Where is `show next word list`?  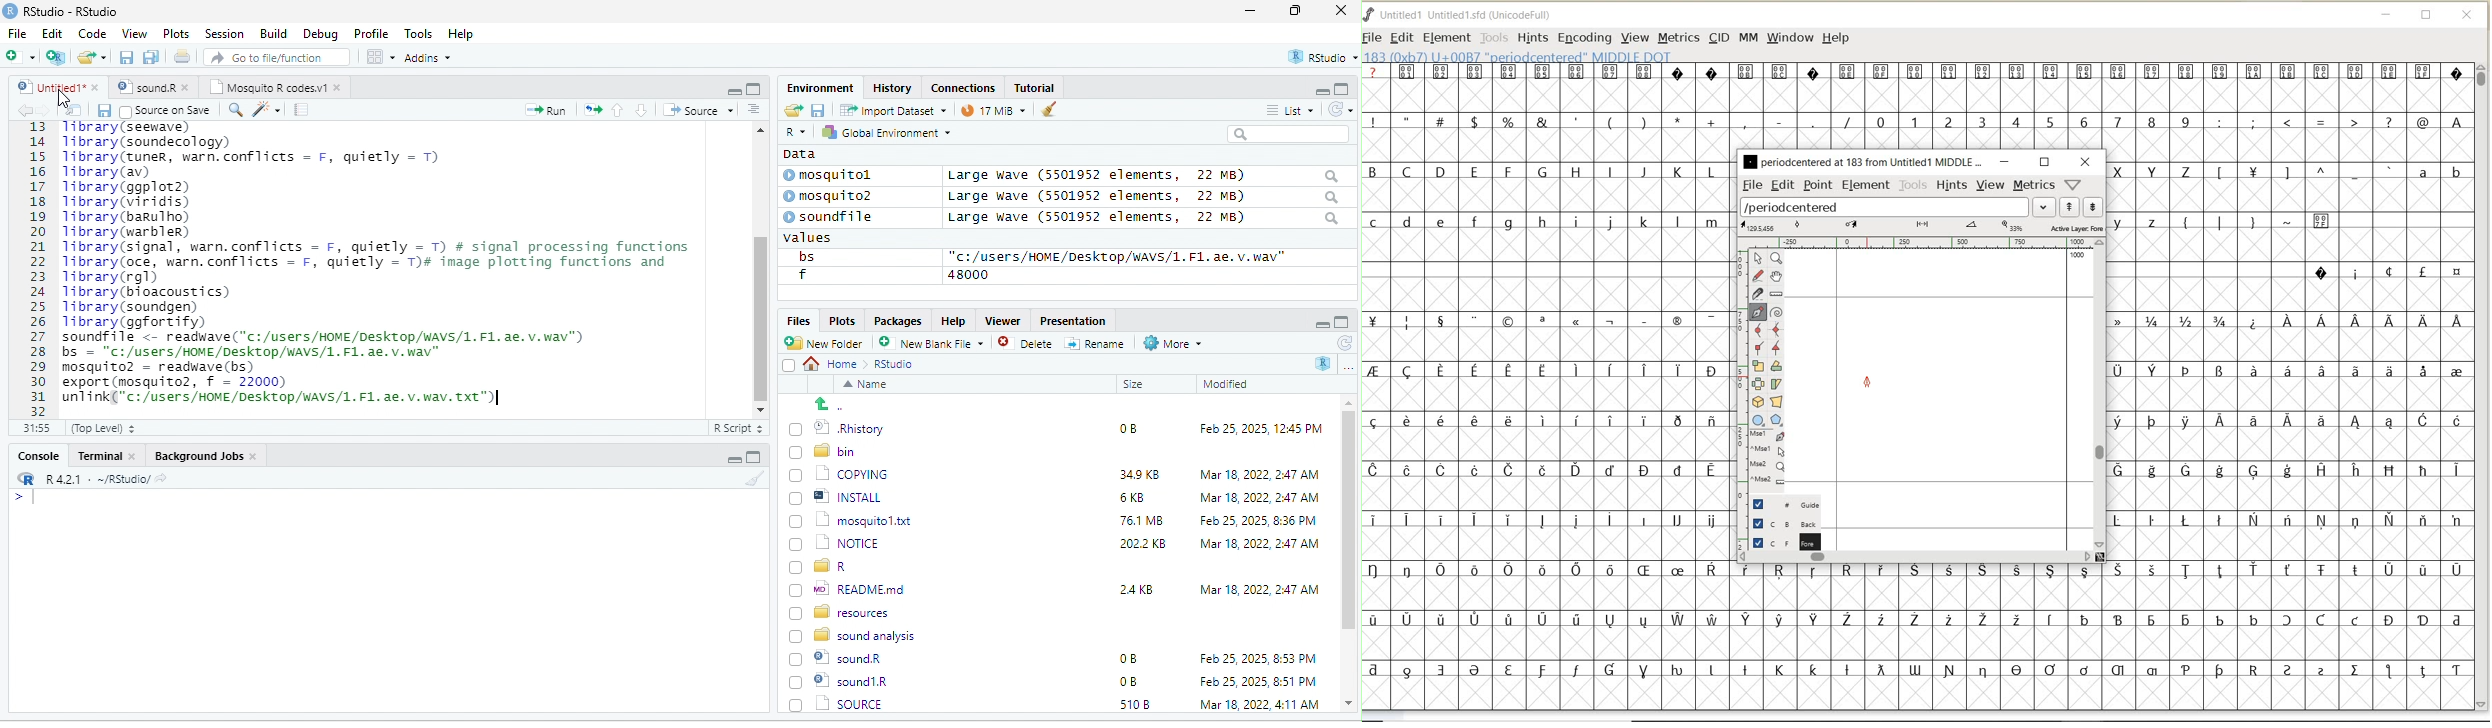
show next word list is located at coordinates (2095, 207).